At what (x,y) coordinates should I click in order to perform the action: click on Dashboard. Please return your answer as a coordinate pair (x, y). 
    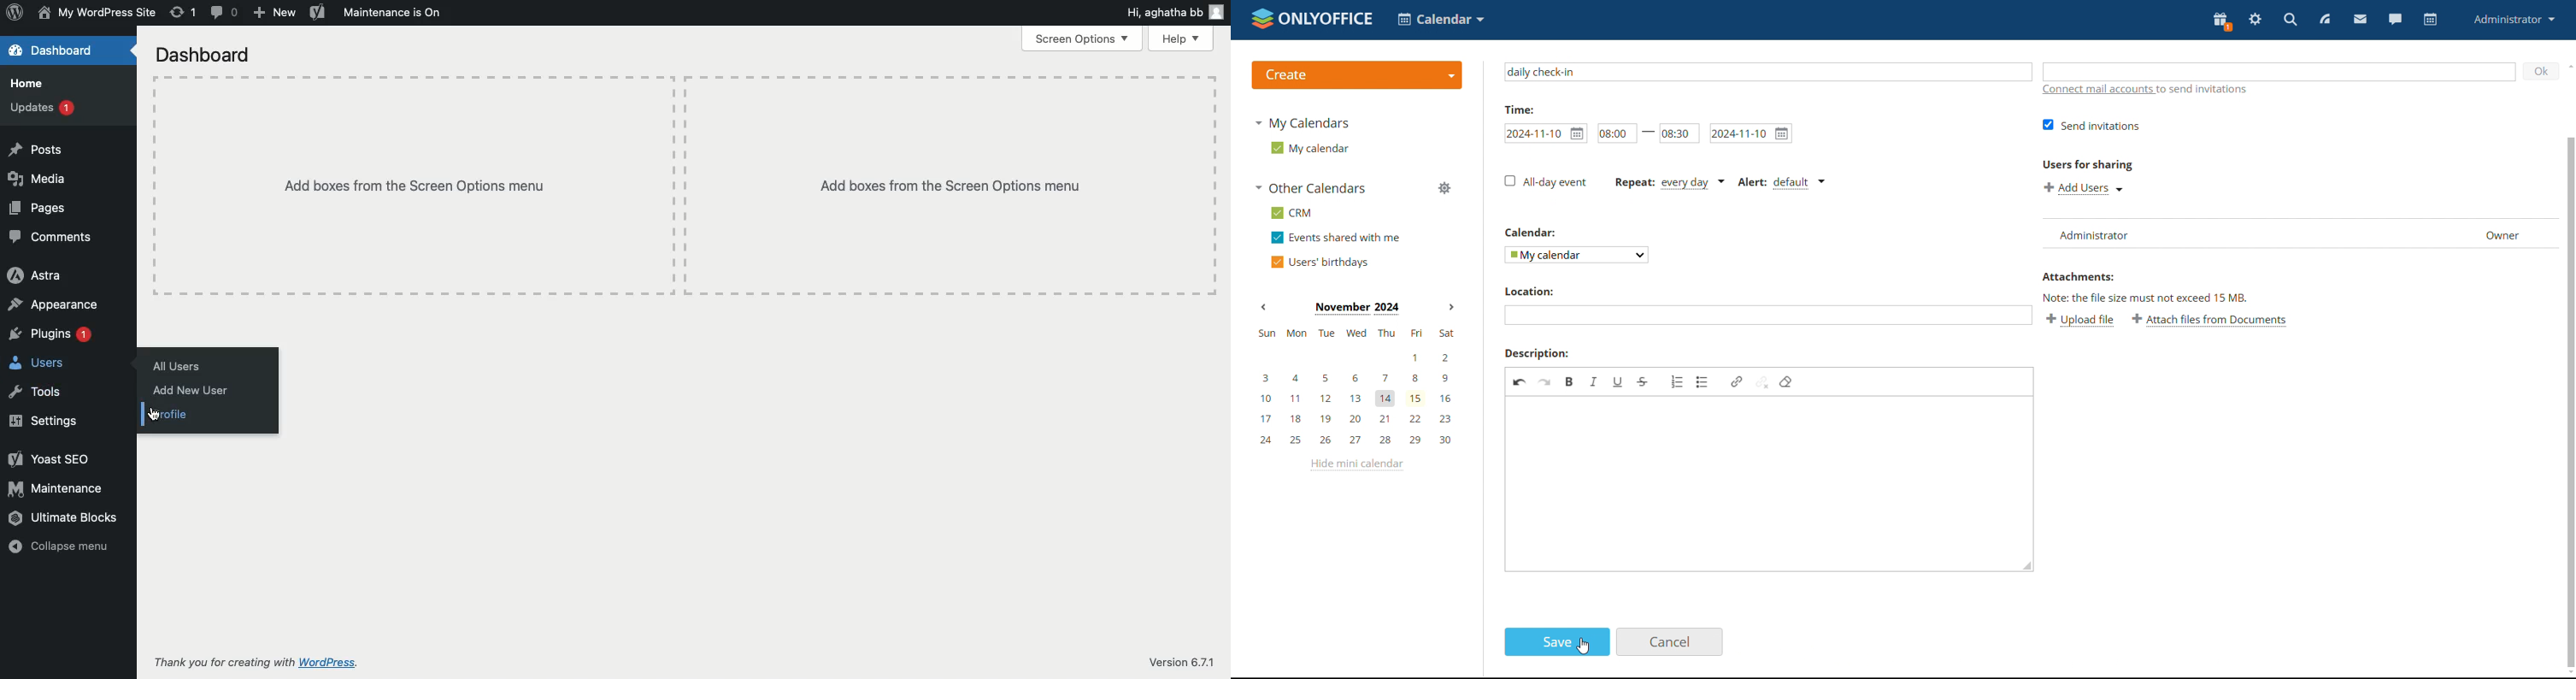
    Looking at the image, I should click on (51, 50).